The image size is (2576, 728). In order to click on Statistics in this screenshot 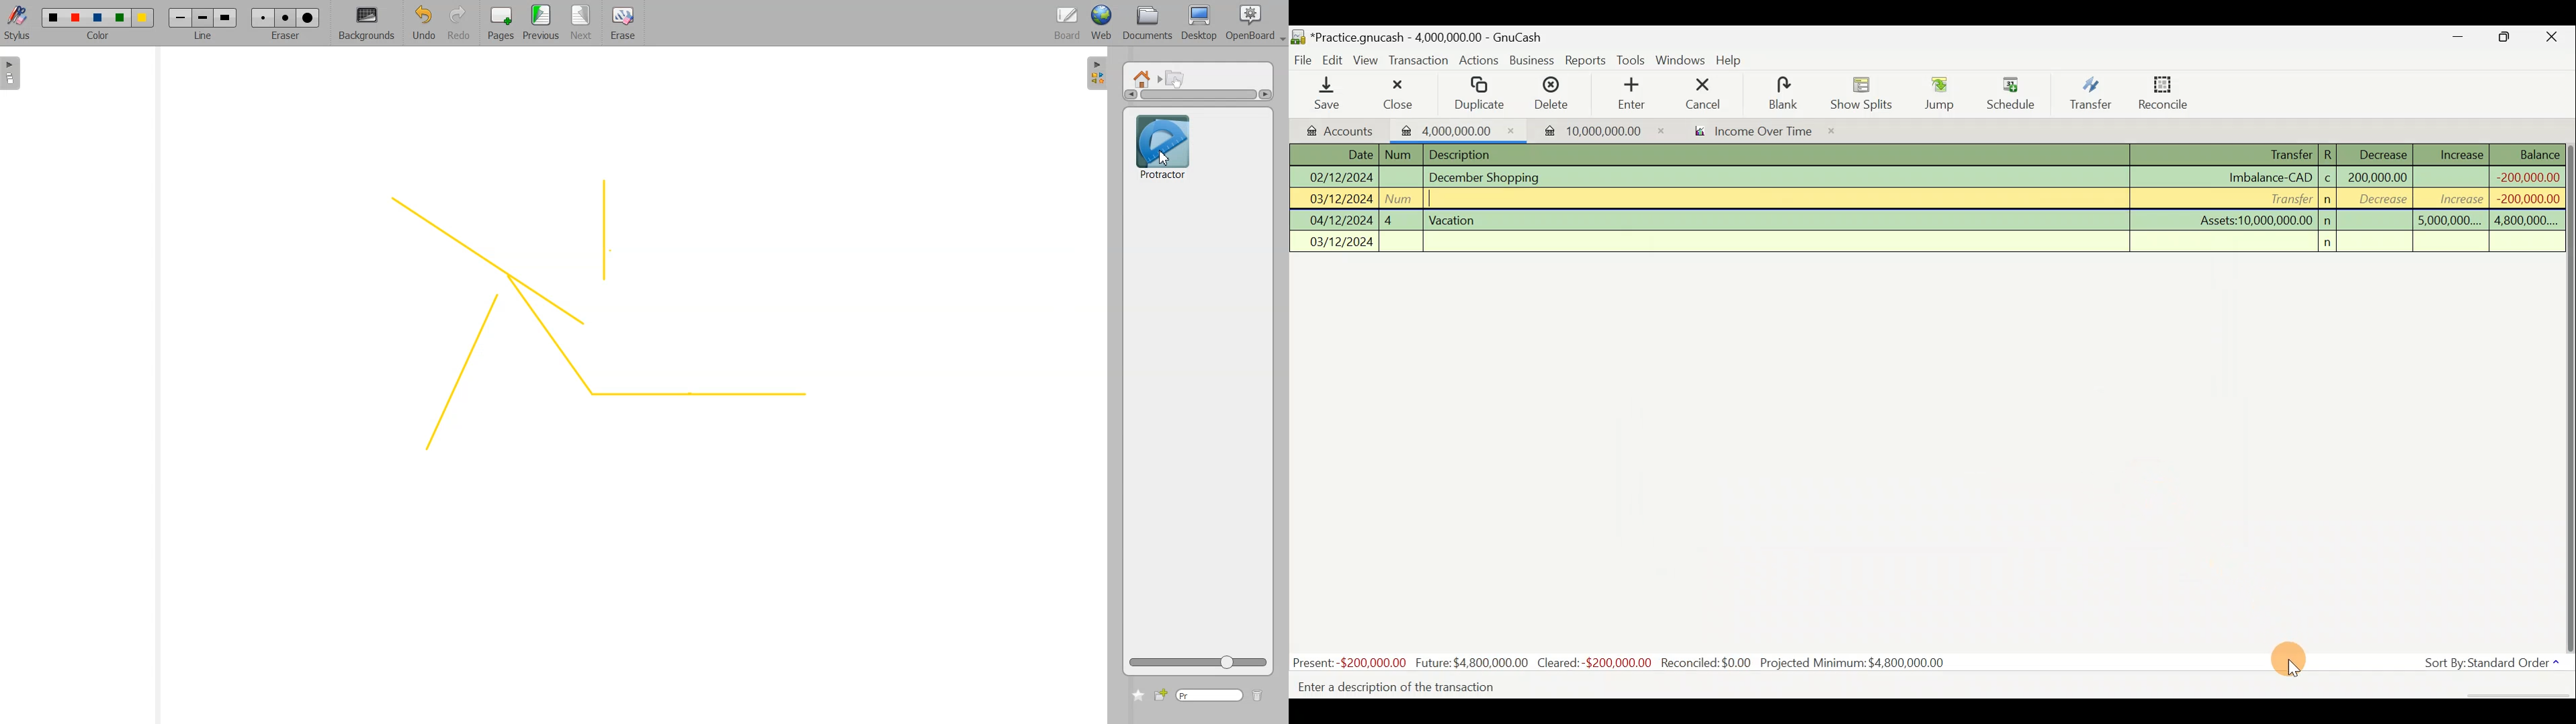, I will do `click(1641, 663)`.